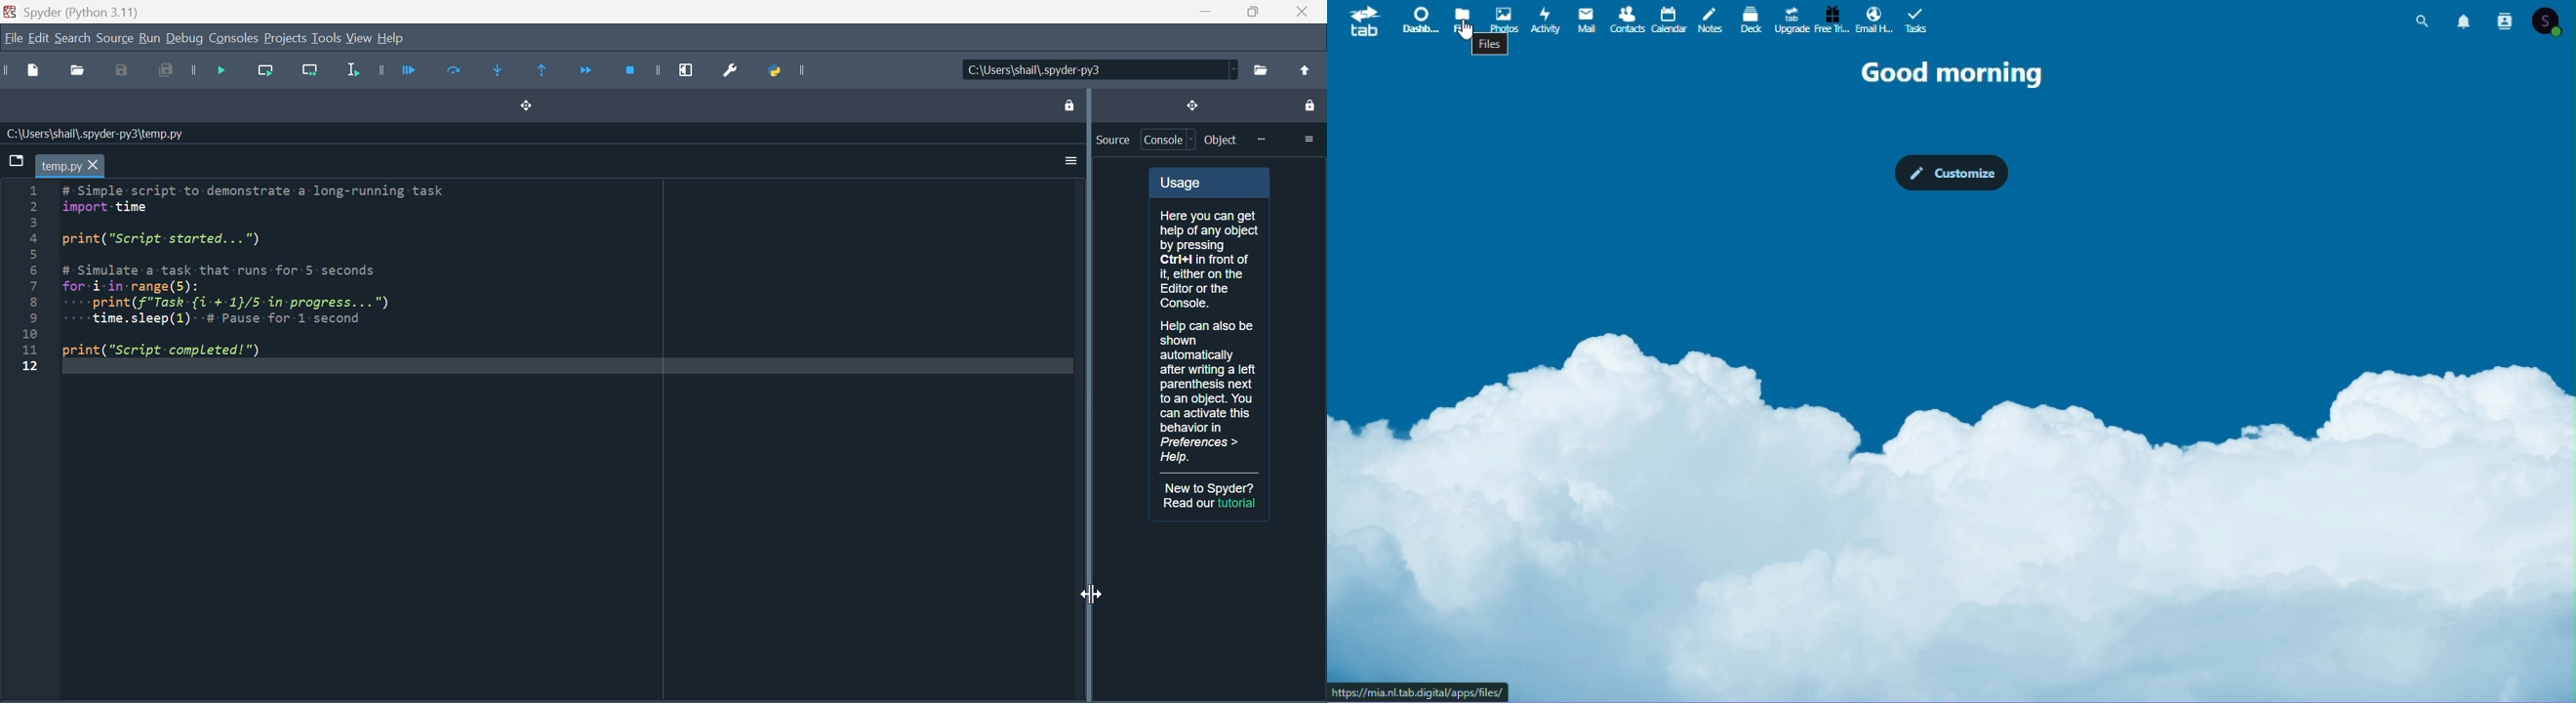 The width and height of the screenshot is (2576, 728). I want to click on customize, so click(1950, 173).